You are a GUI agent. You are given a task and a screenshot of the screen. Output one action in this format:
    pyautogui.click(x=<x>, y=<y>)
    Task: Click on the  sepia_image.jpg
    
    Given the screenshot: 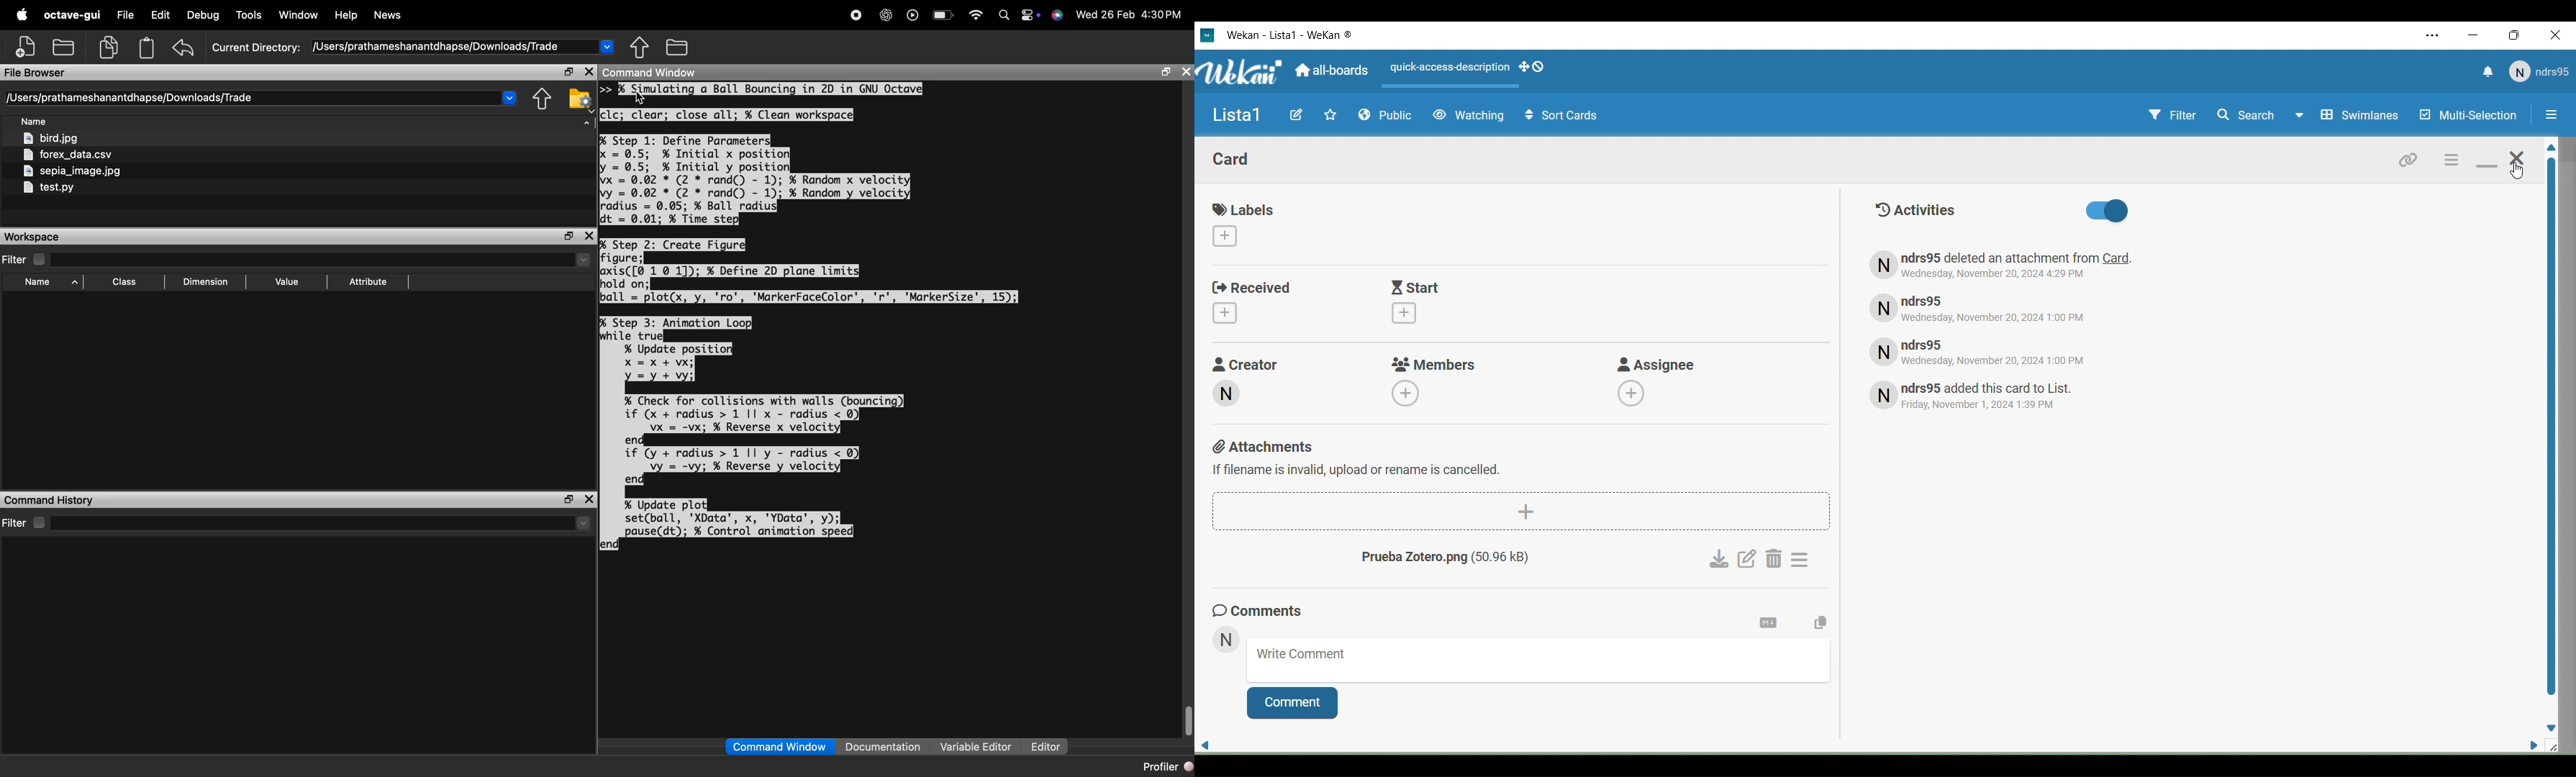 What is the action you would take?
    pyautogui.click(x=74, y=171)
    